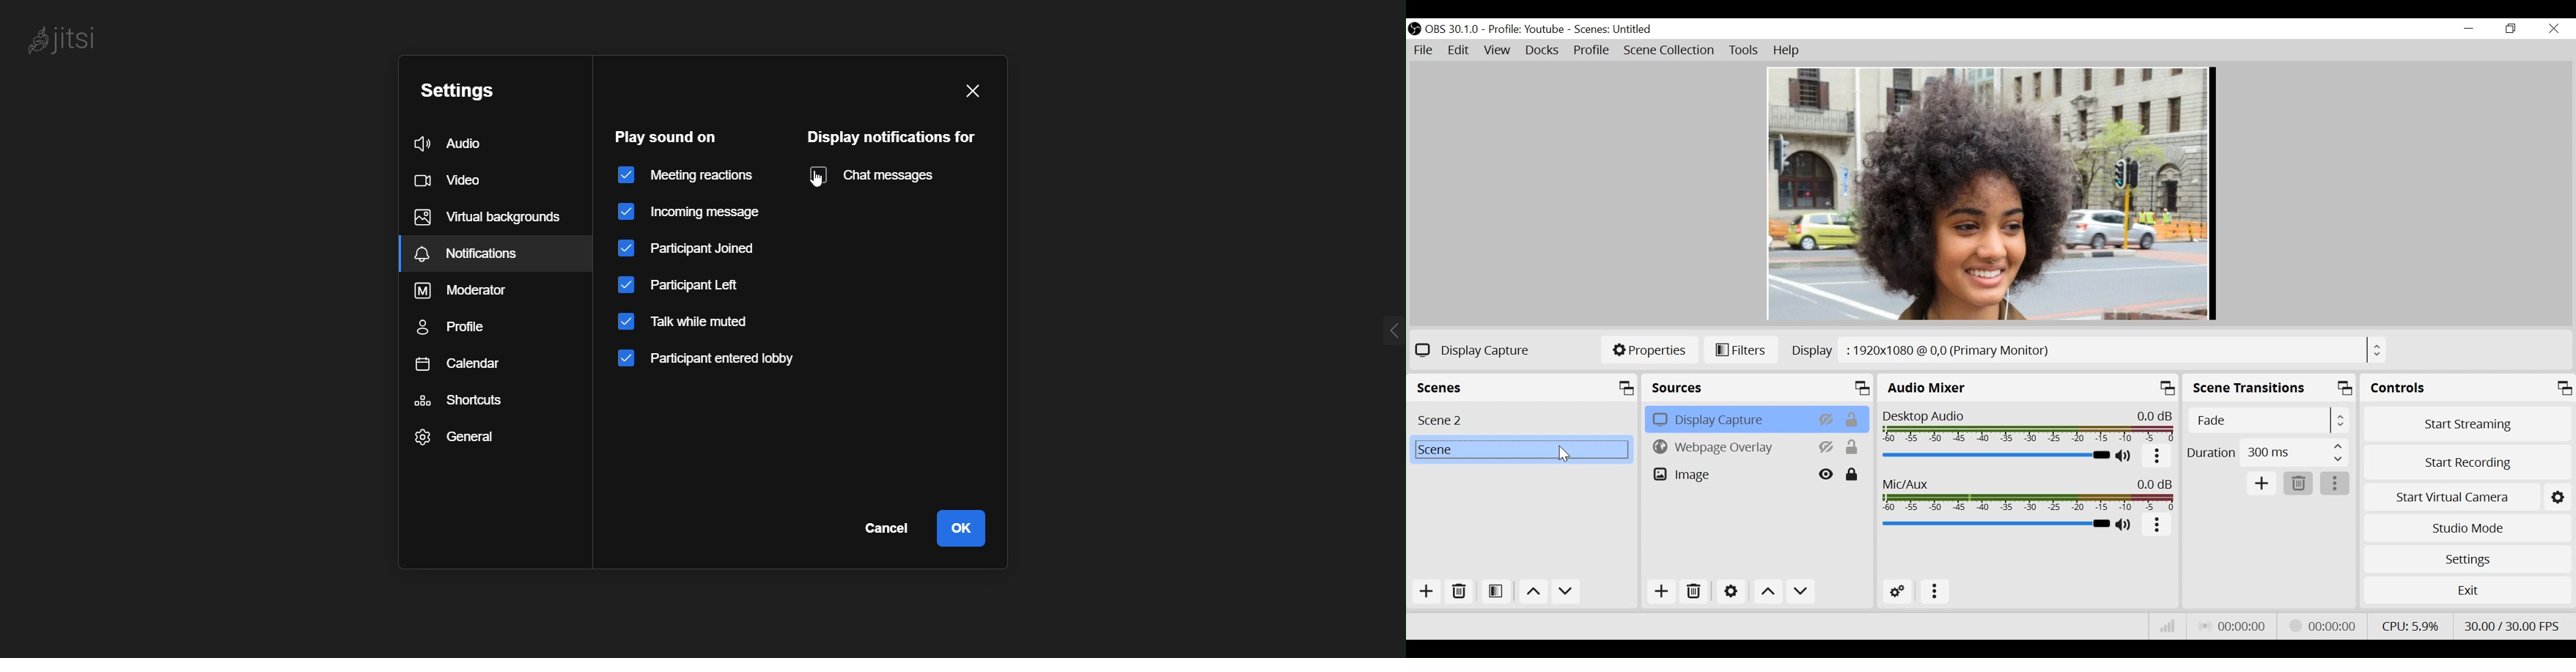 The height and width of the screenshot is (672, 2576). I want to click on Add, so click(1663, 590).